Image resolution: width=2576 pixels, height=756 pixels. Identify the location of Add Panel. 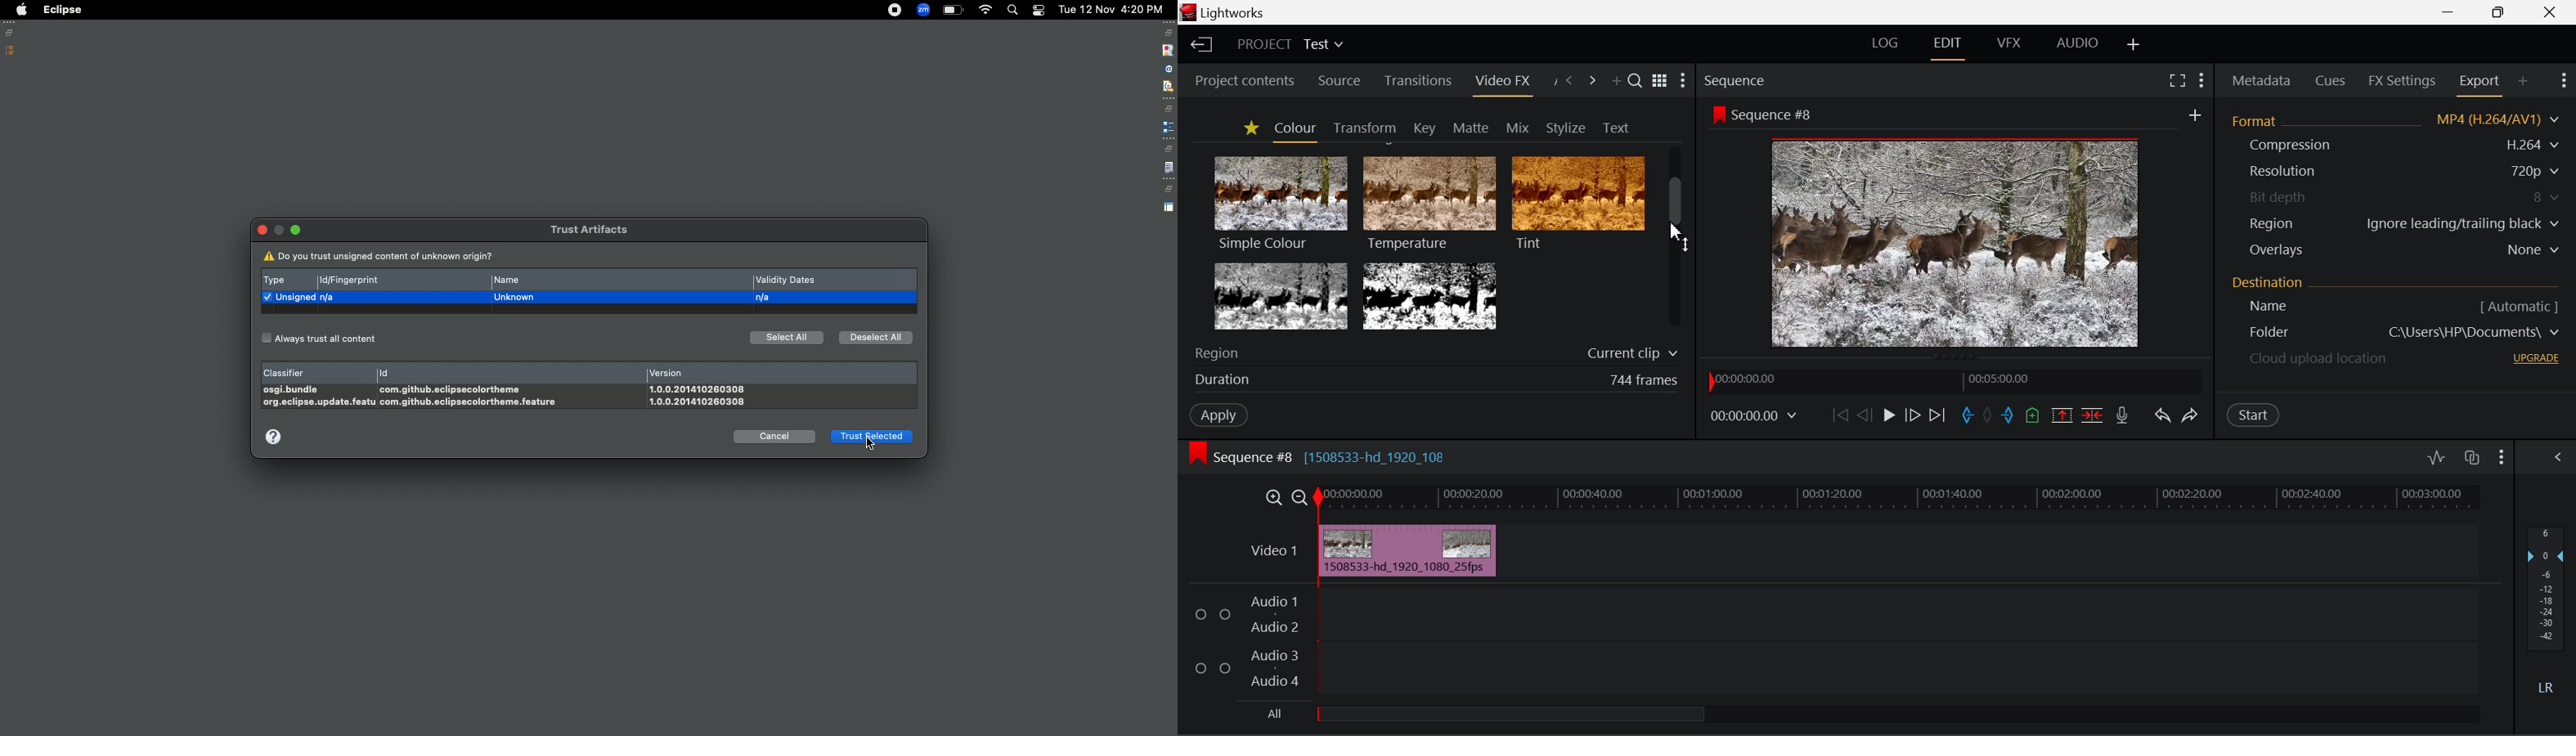
(2523, 85).